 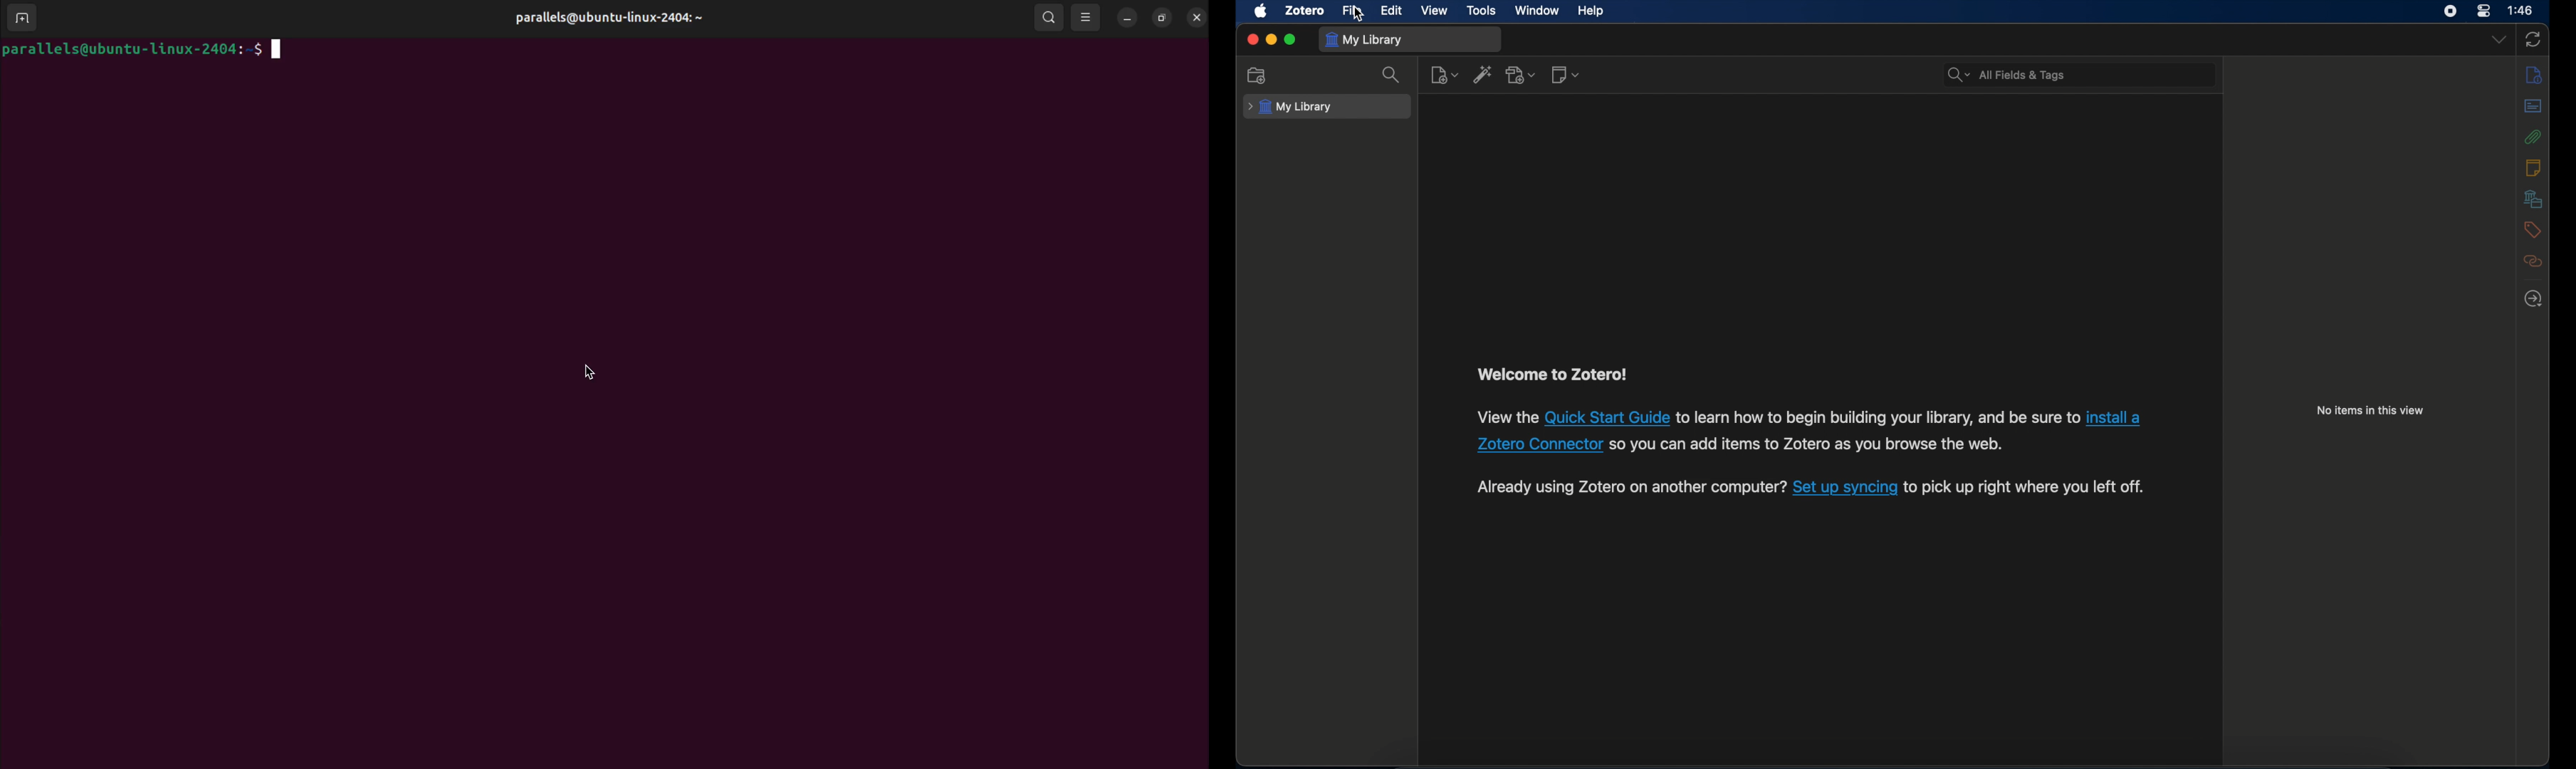 What do you see at coordinates (1270, 40) in the screenshot?
I see `minimize` at bounding box center [1270, 40].